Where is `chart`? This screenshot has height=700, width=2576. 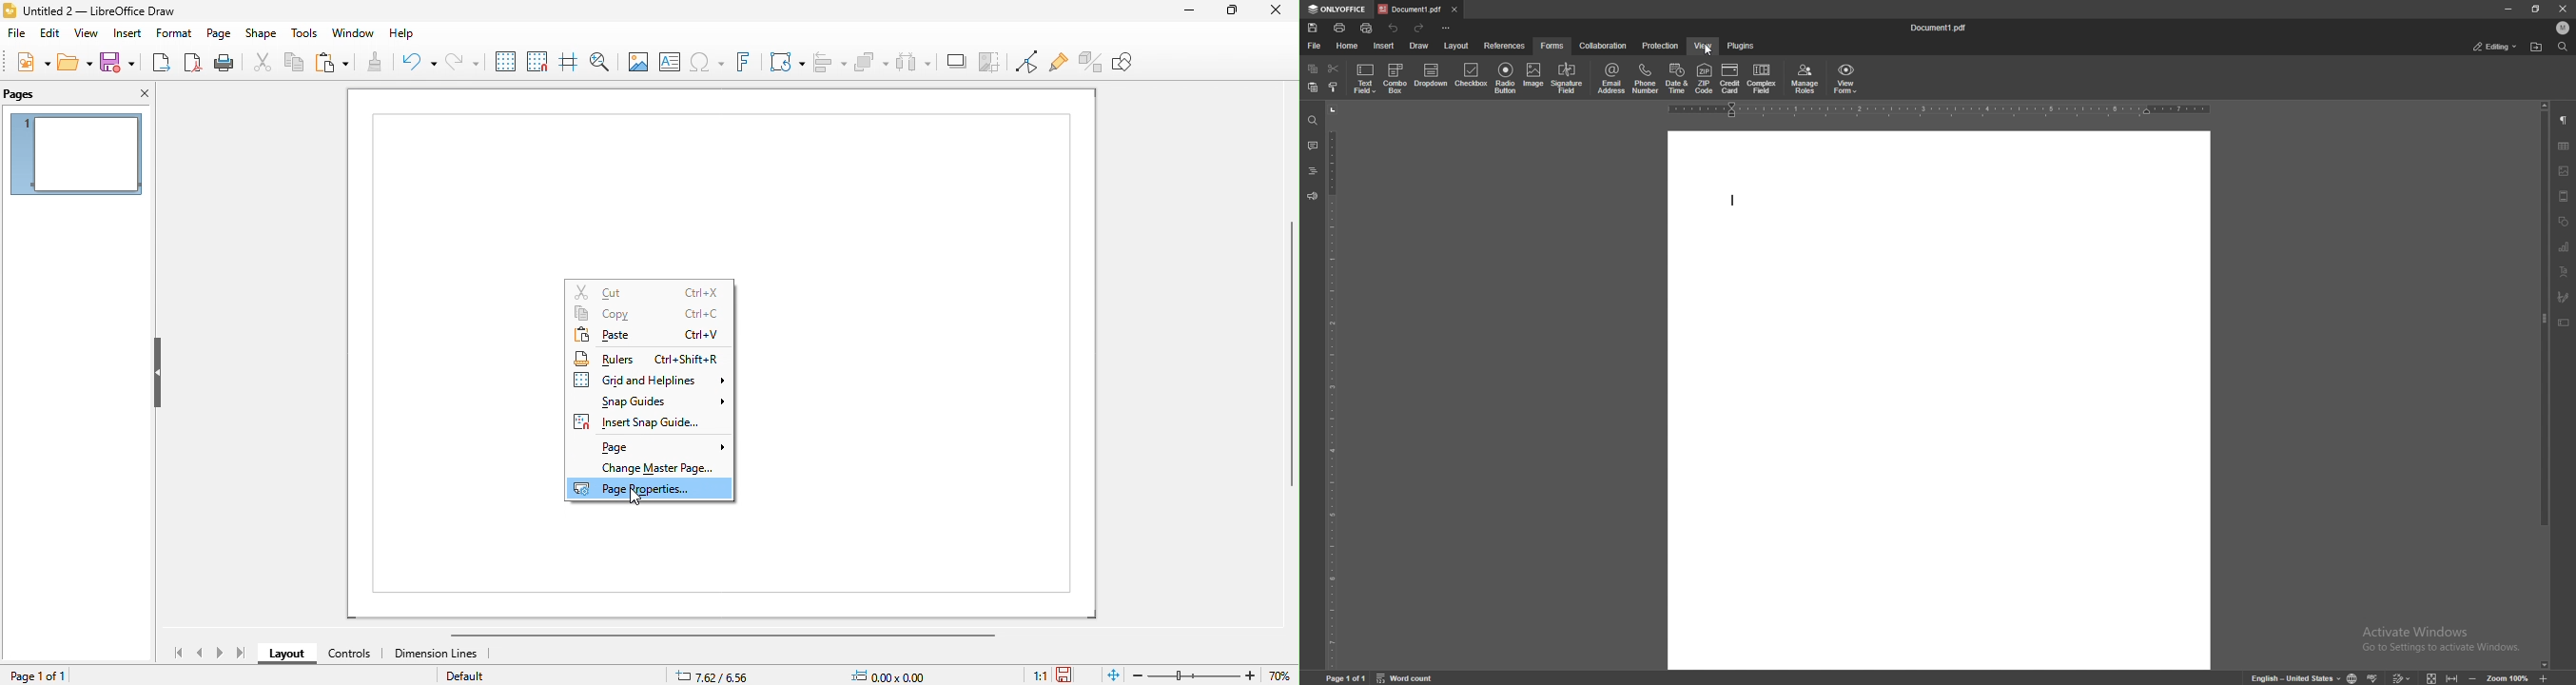
chart is located at coordinates (2565, 248).